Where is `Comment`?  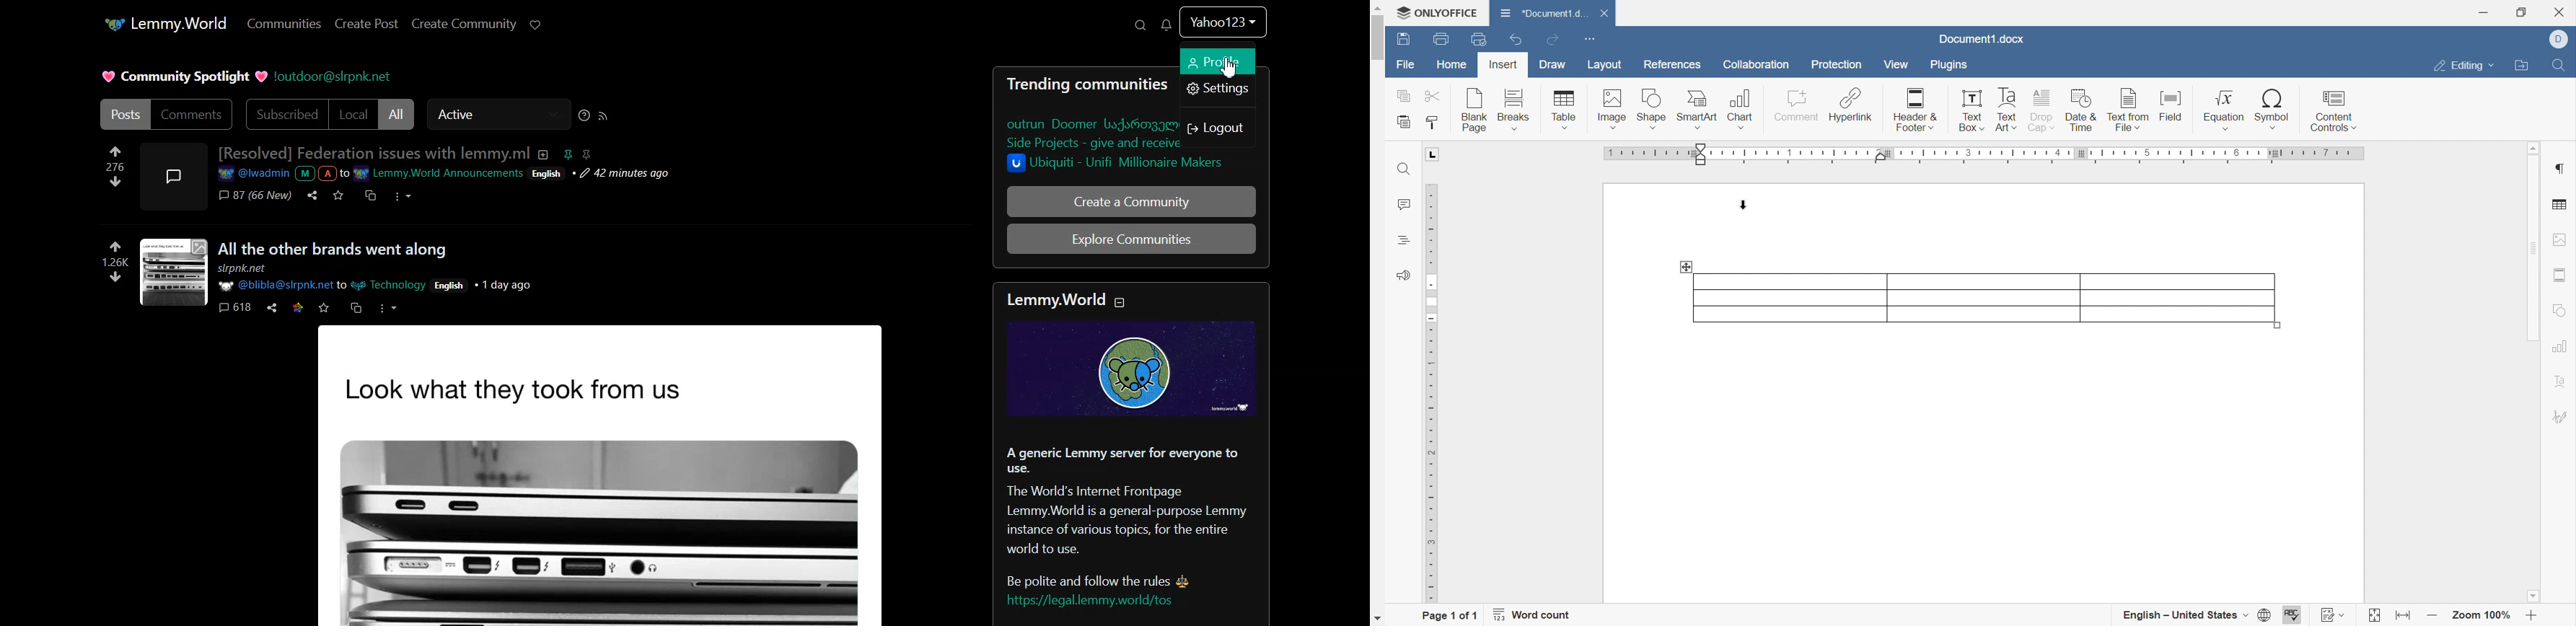
Comment is located at coordinates (1797, 109).